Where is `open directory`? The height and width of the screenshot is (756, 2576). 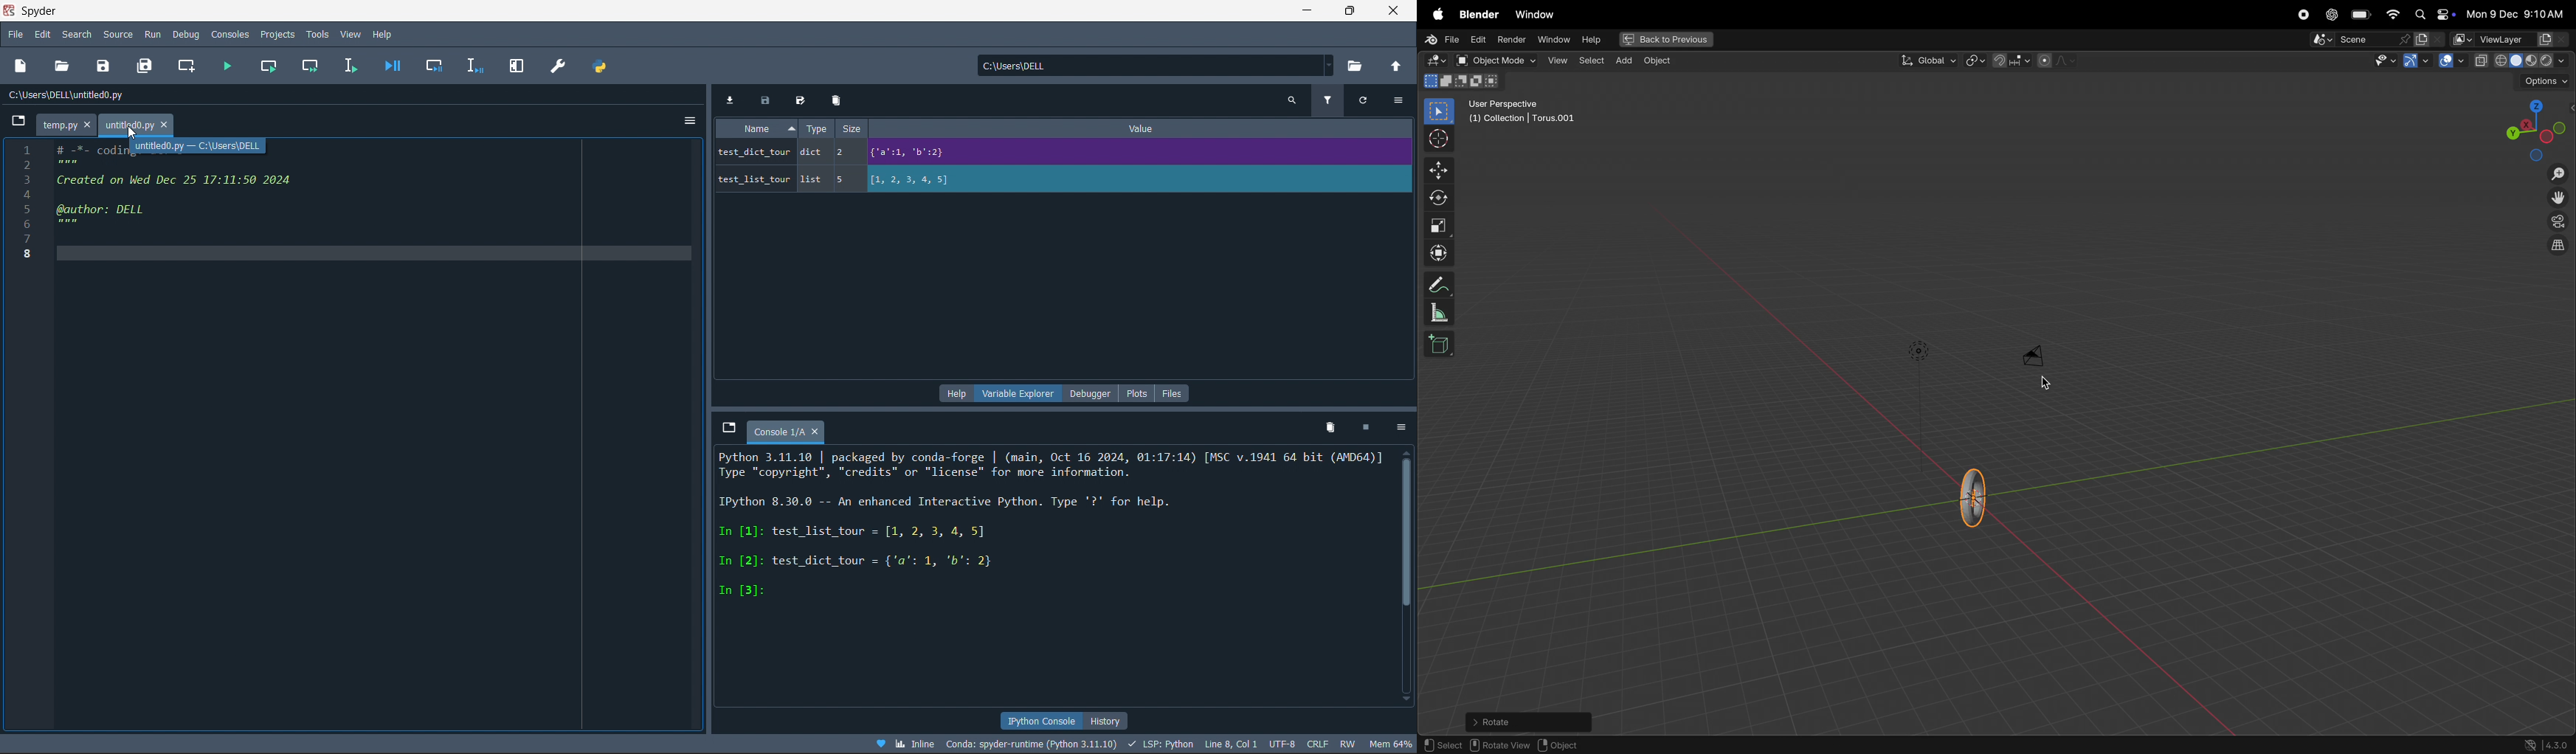 open directory is located at coordinates (1395, 65).